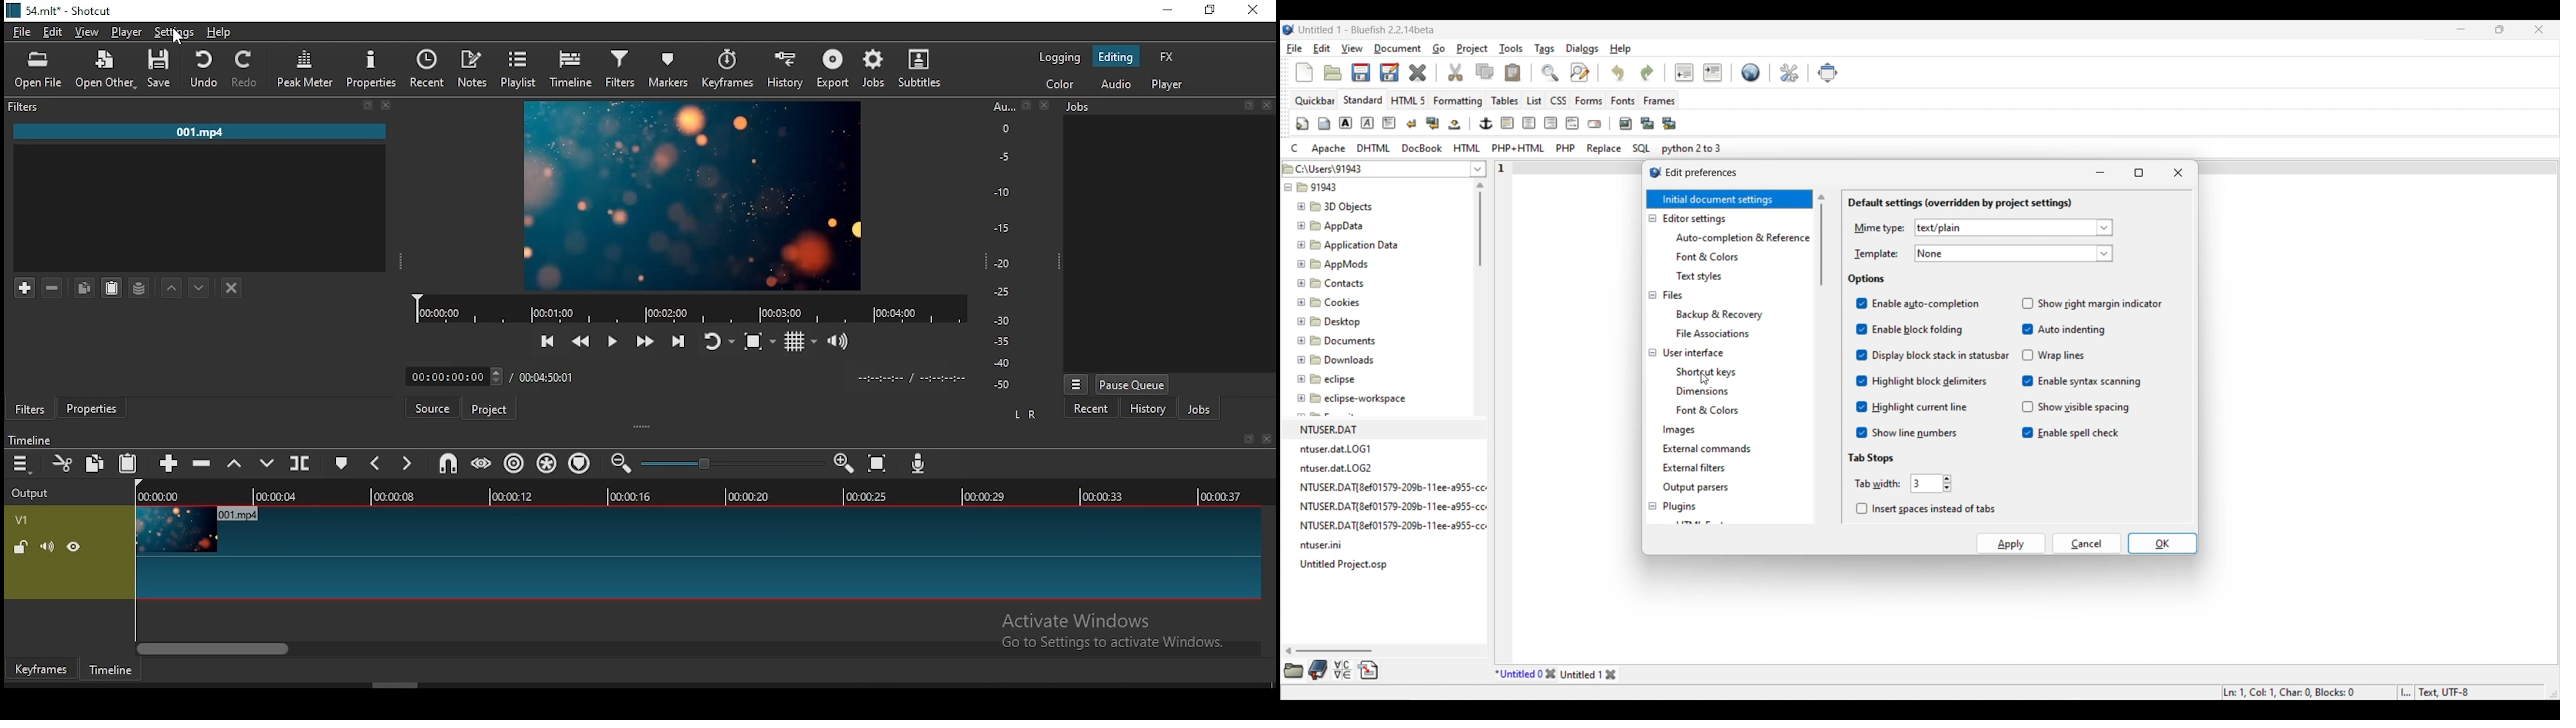 The image size is (2576, 728). What do you see at coordinates (1828, 73) in the screenshot?
I see `Move` at bounding box center [1828, 73].